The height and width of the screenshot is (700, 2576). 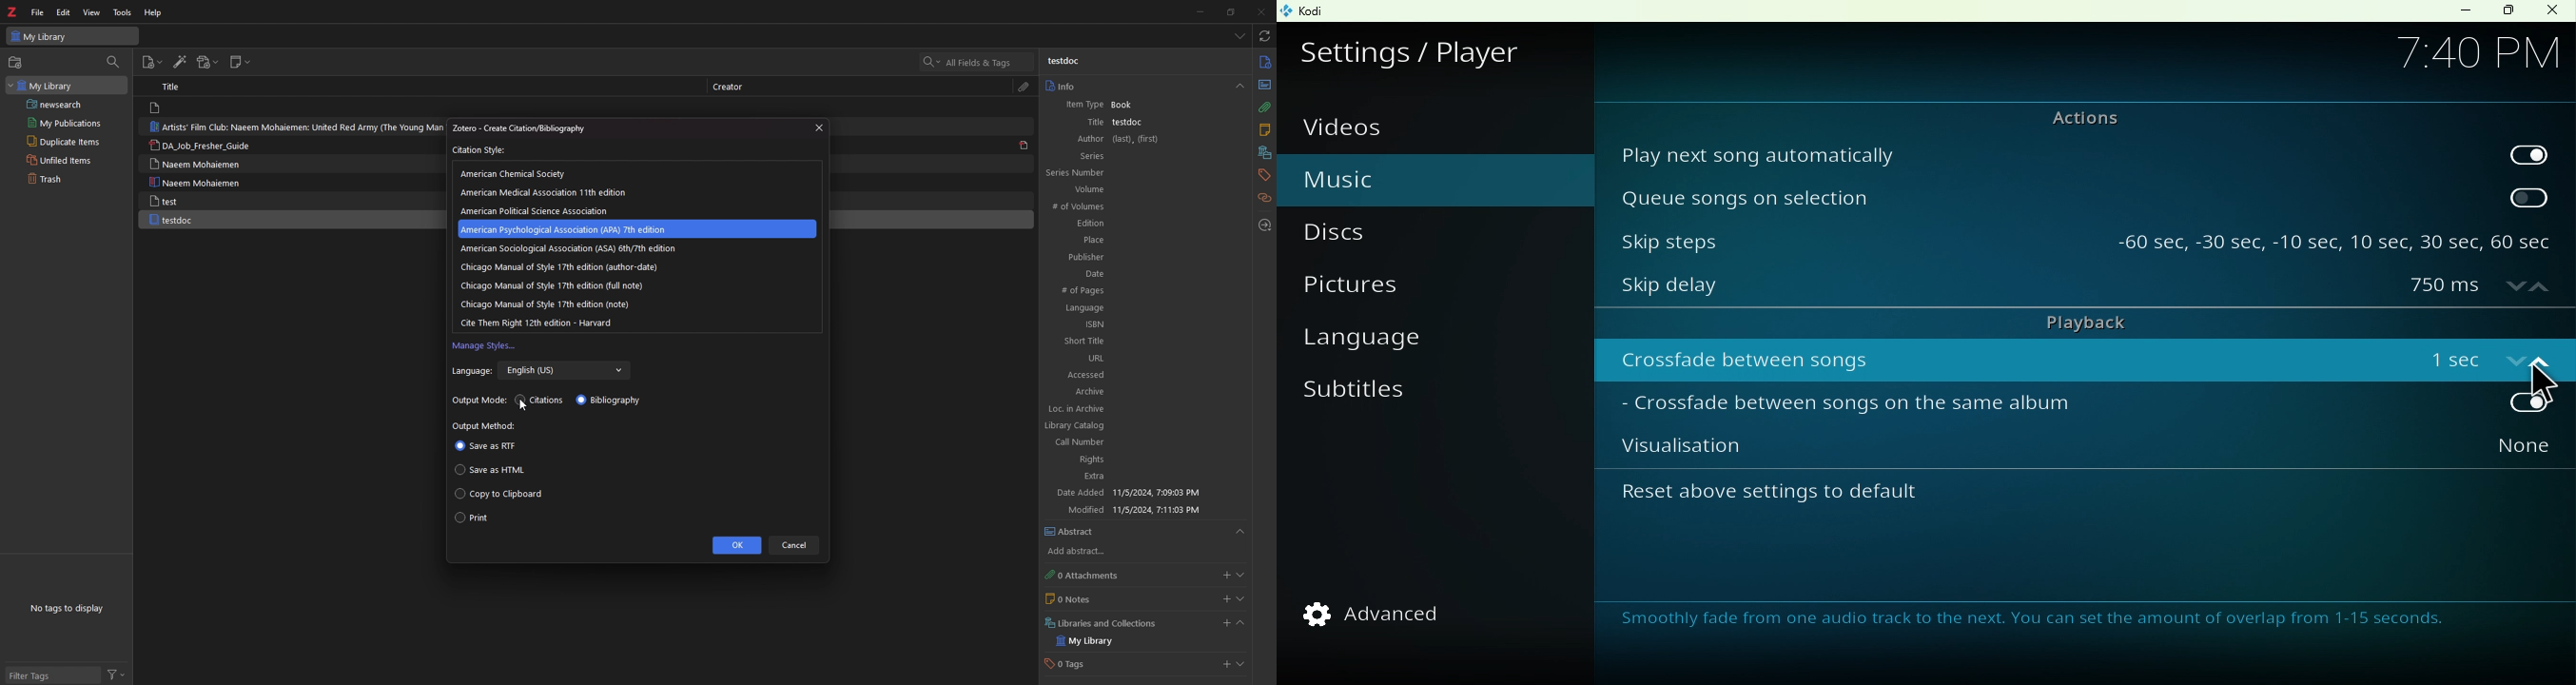 What do you see at coordinates (1363, 233) in the screenshot?
I see `Discs` at bounding box center [1363, 233].